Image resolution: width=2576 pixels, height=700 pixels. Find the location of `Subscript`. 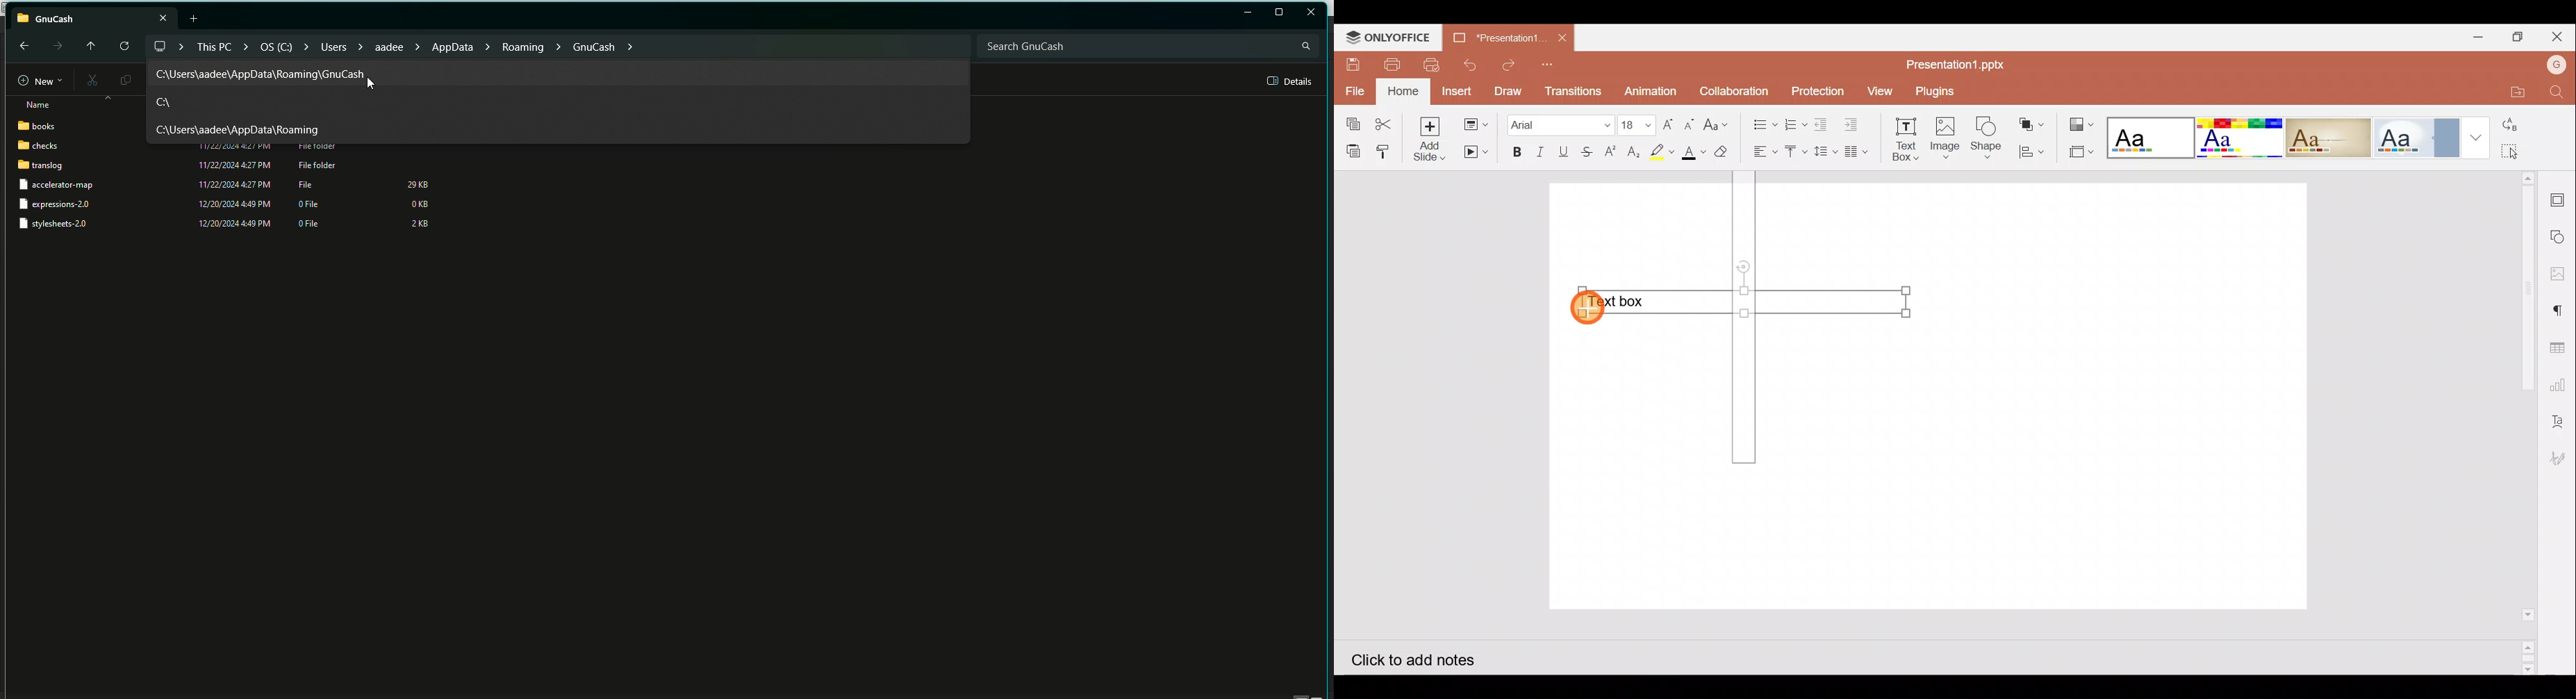

Subscript is located at coordinates (1634, 153).